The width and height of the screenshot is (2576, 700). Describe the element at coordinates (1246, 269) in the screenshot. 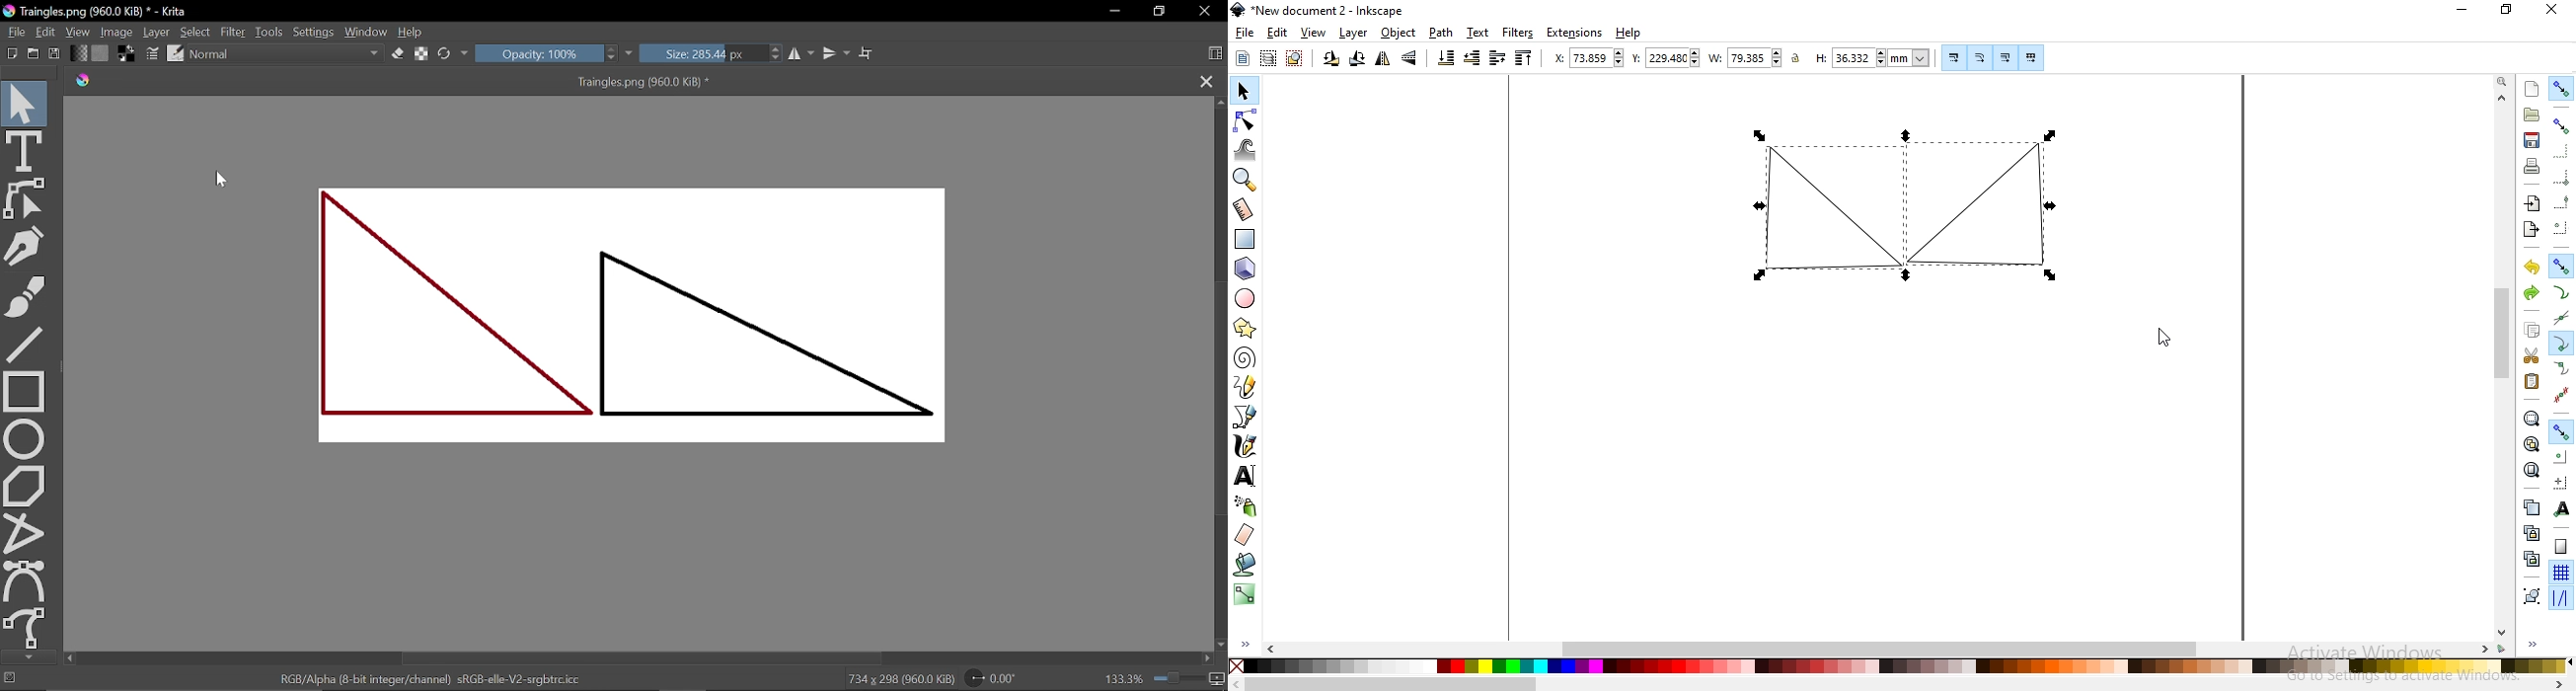

I see `create 3d object` at that location.